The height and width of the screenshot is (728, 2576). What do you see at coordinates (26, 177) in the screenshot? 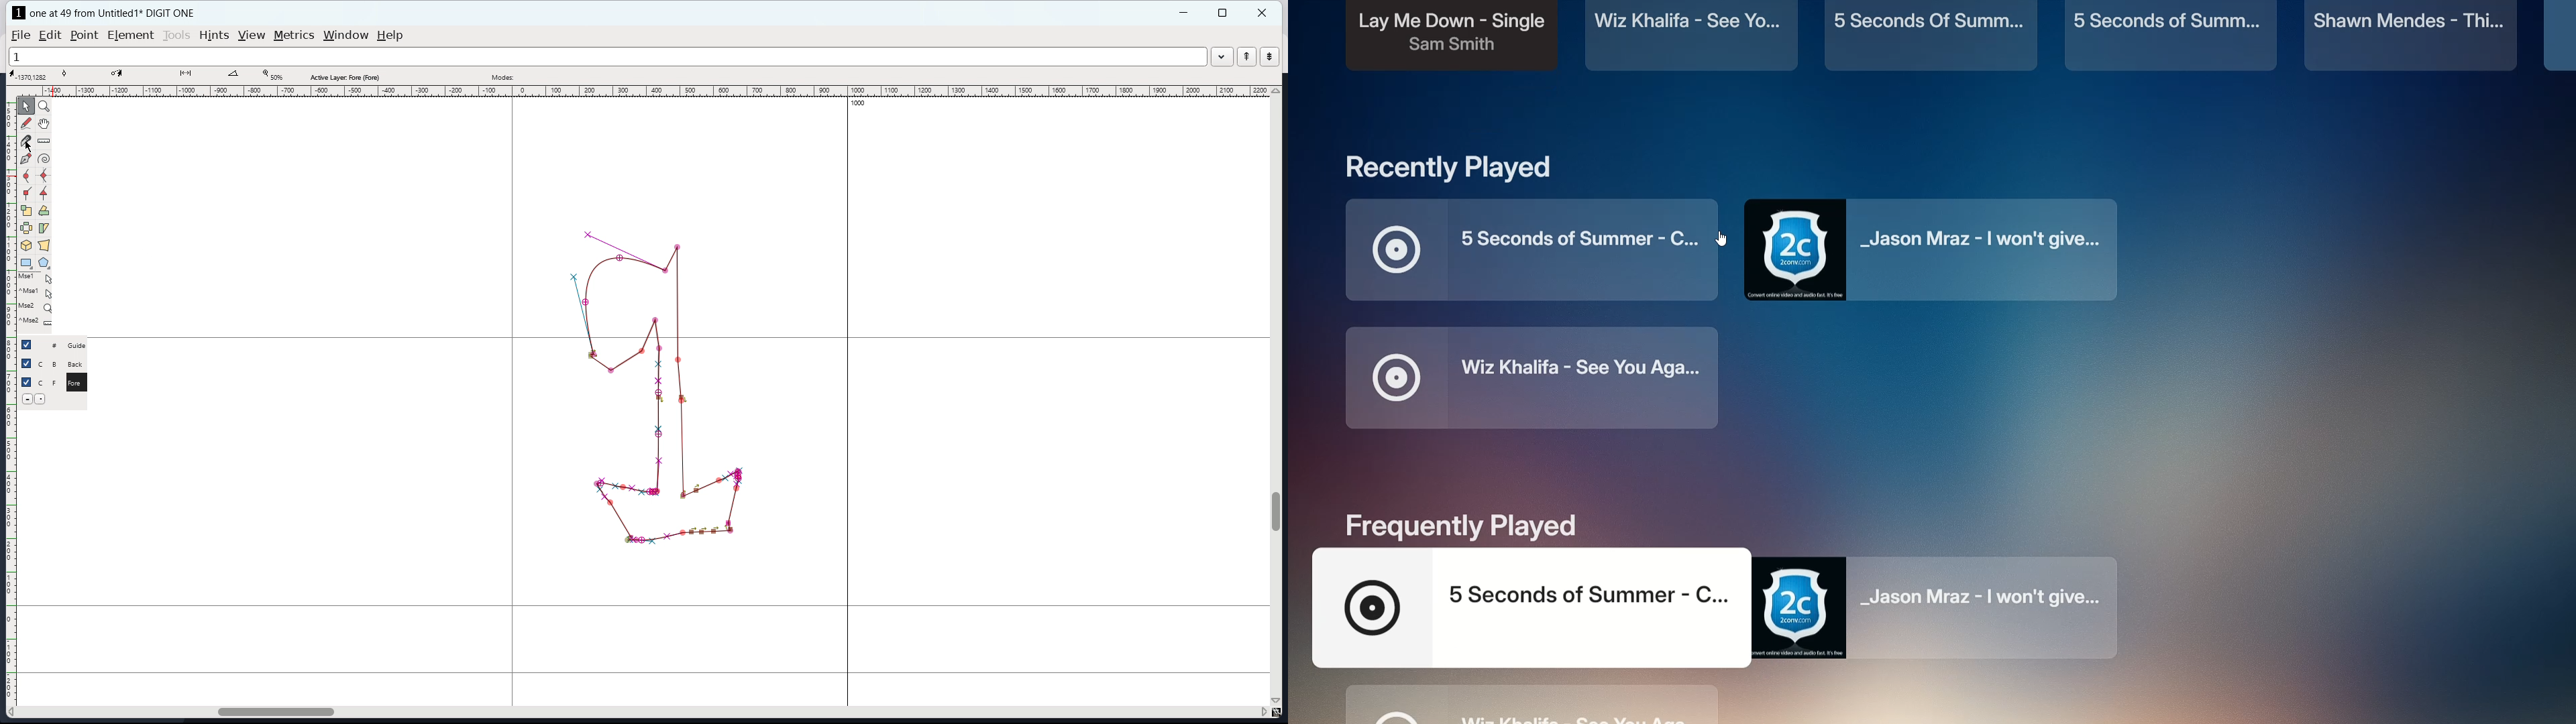
I see `add a curve point` at bounding box center [26, 177].